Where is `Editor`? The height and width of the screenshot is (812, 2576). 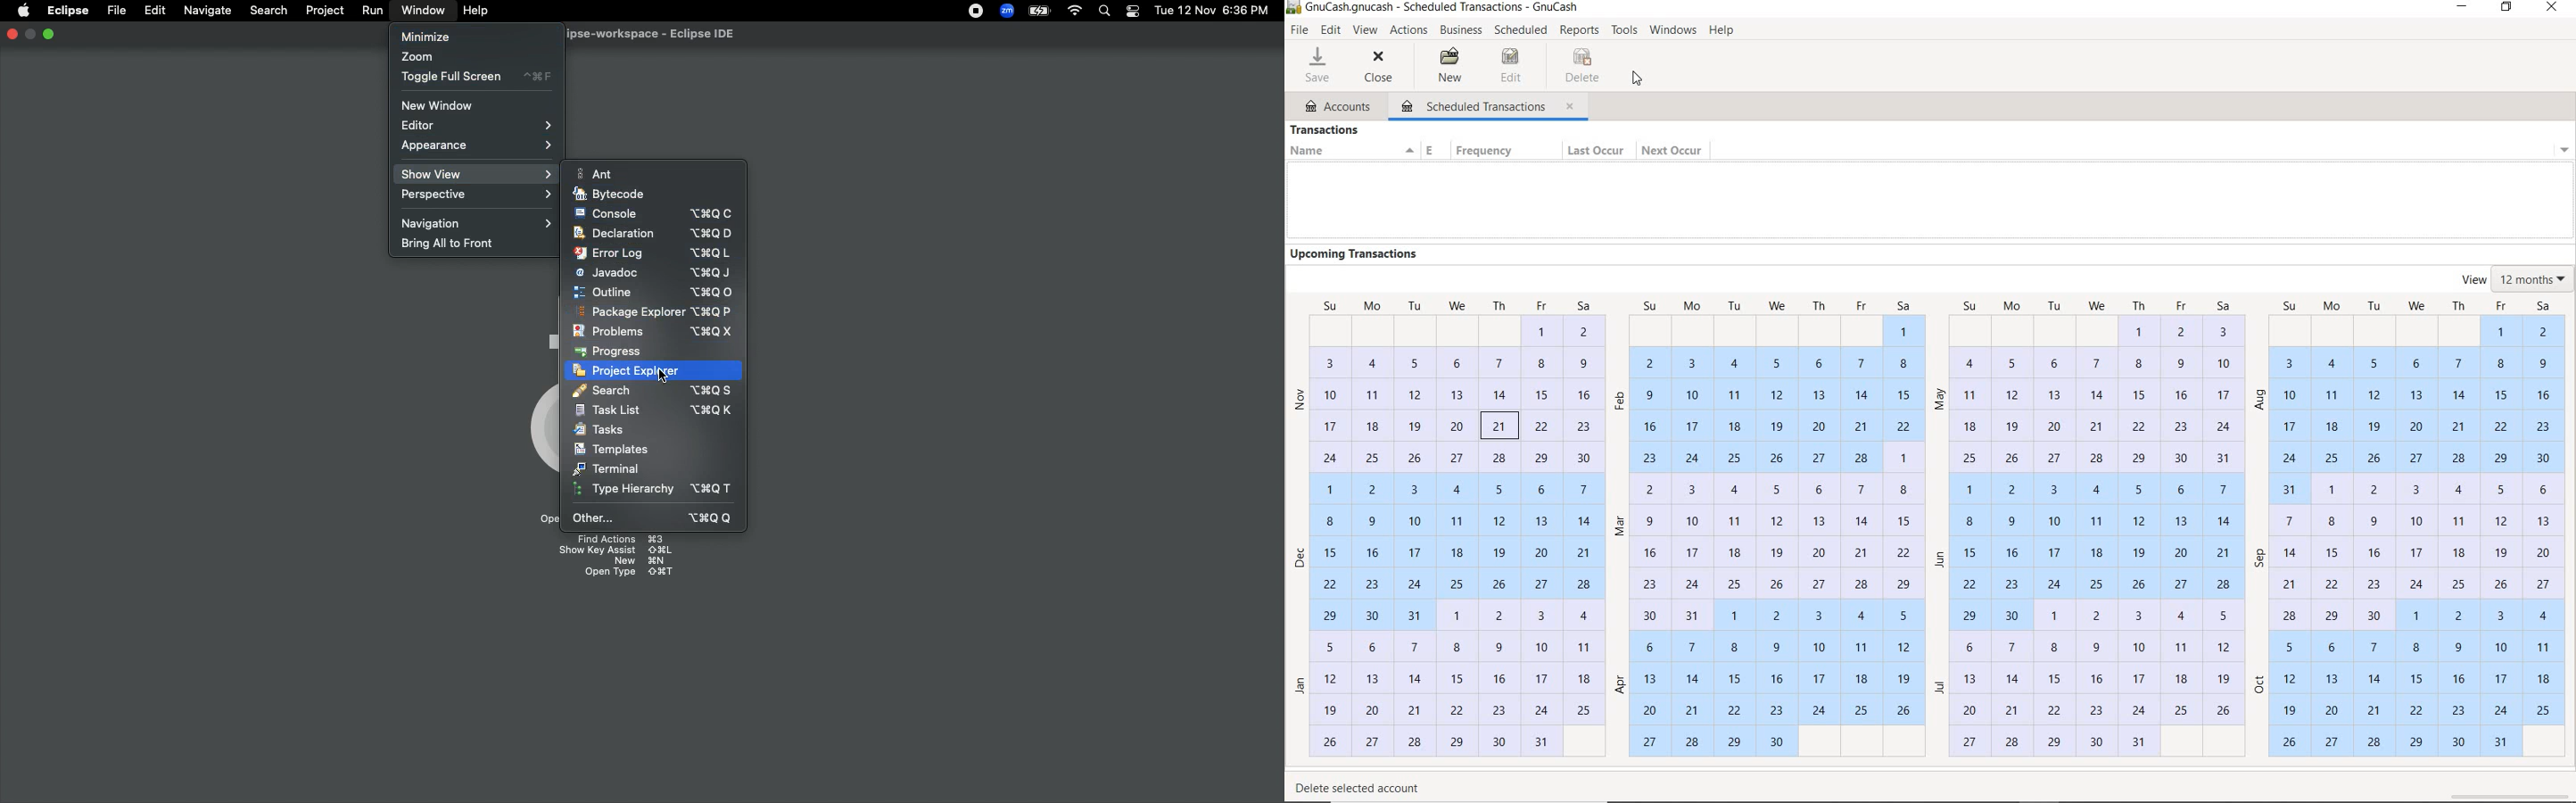 Editor is located at coordinates (481, 126).